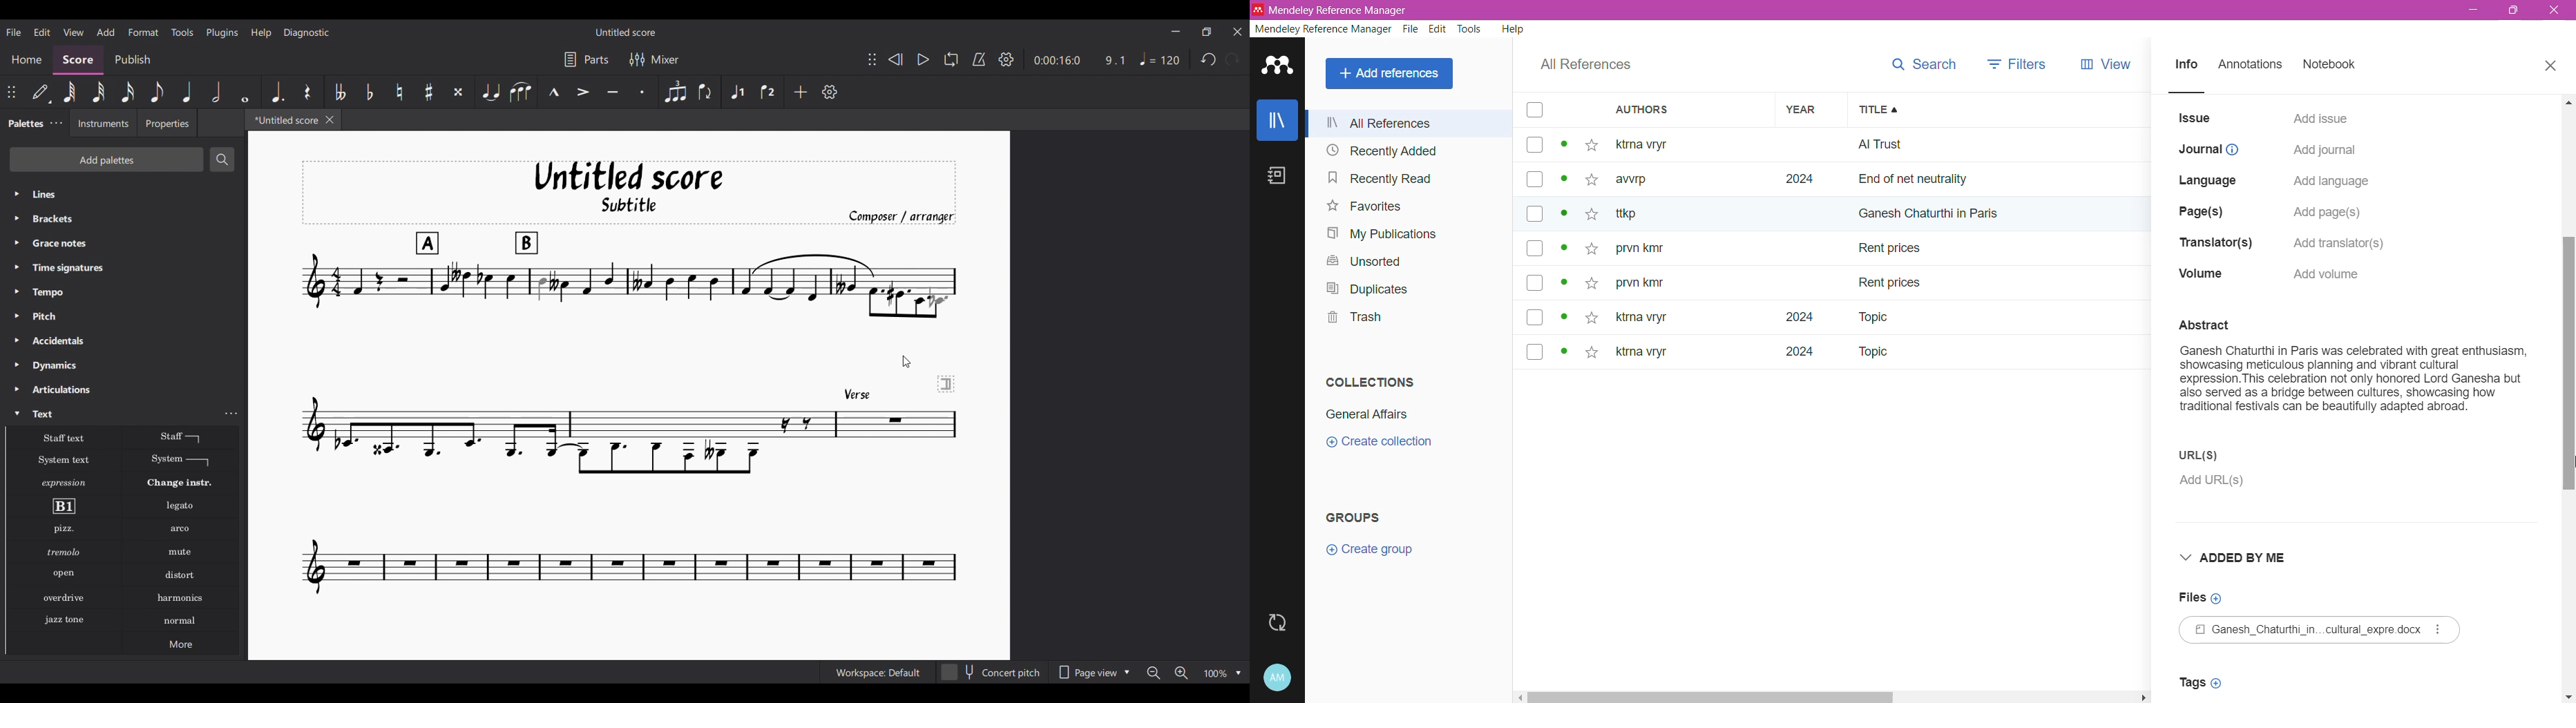  Describe the element at coordinates (181, 437) in the screenshot. I see `Staff text line` at that location.